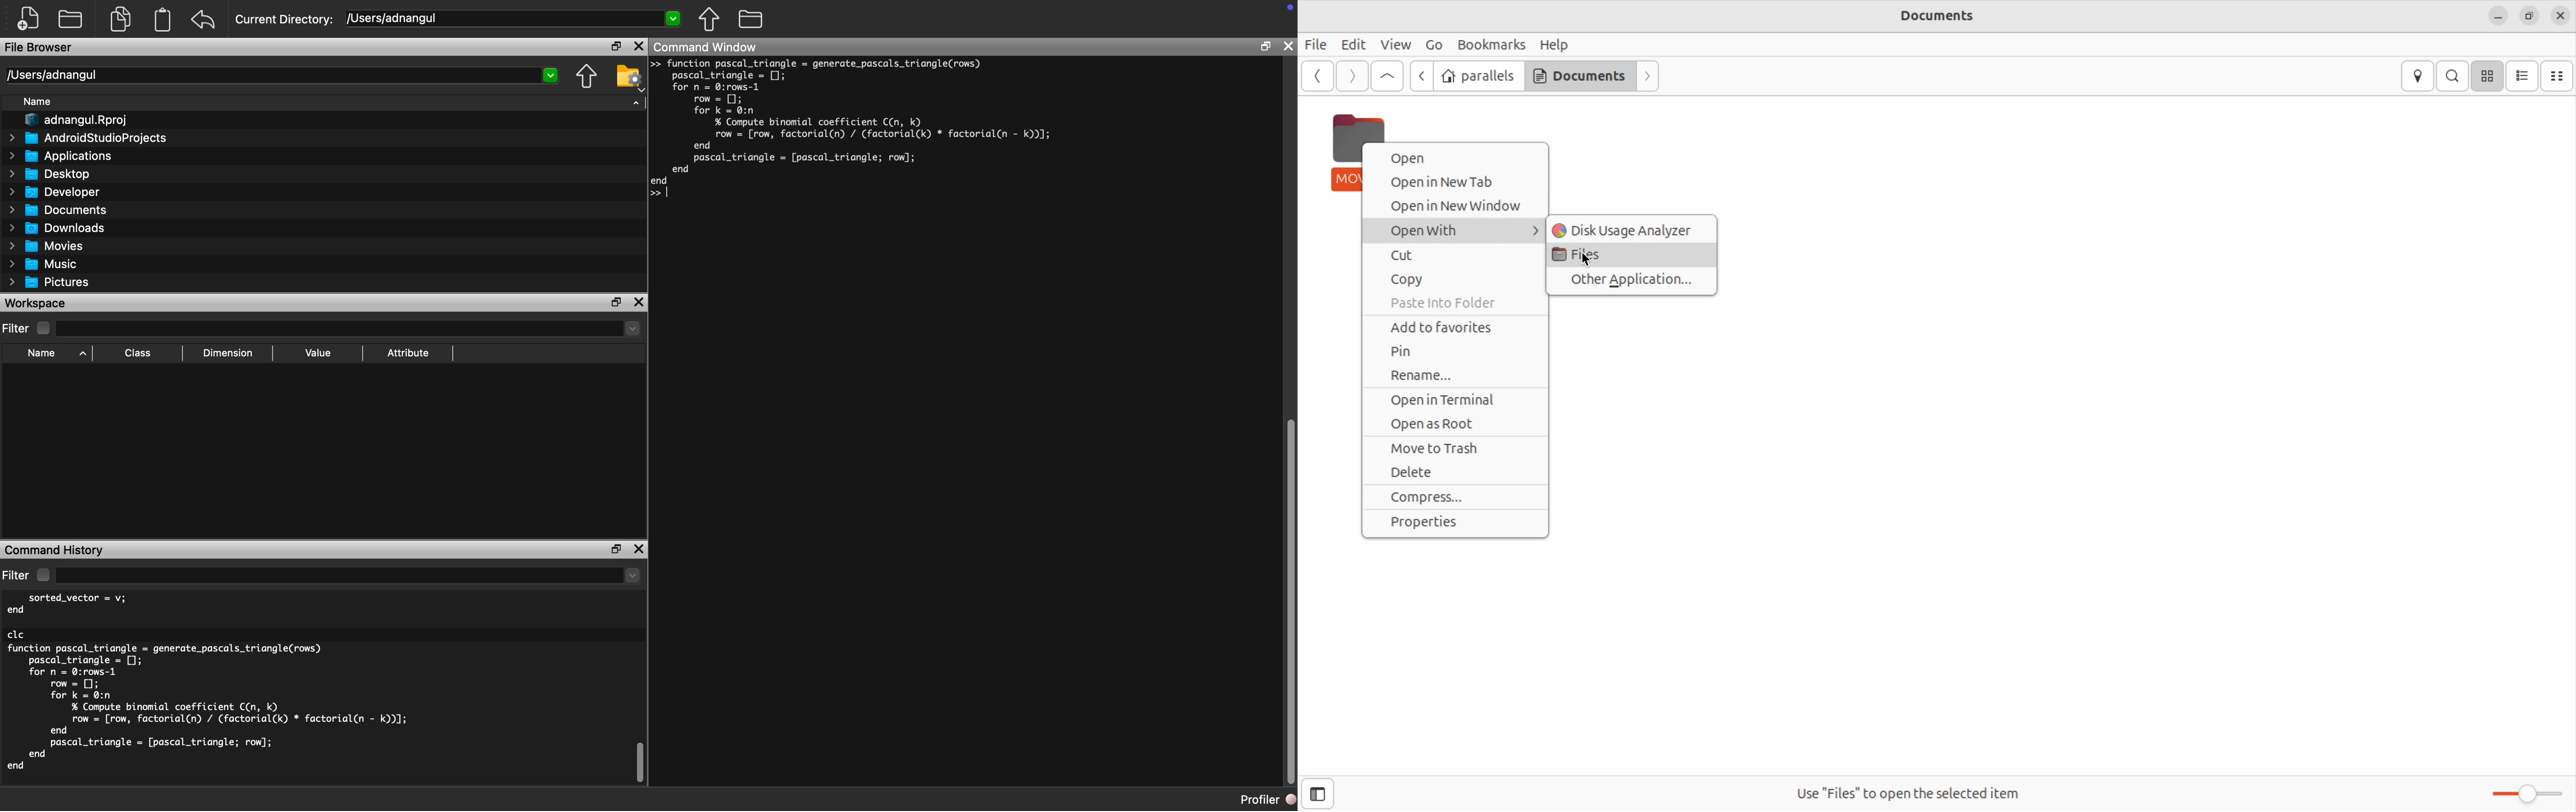  What do you see at coordinates (39, 303) in the screenshot?
I see `Workspace` at bounding box center [39, 303].